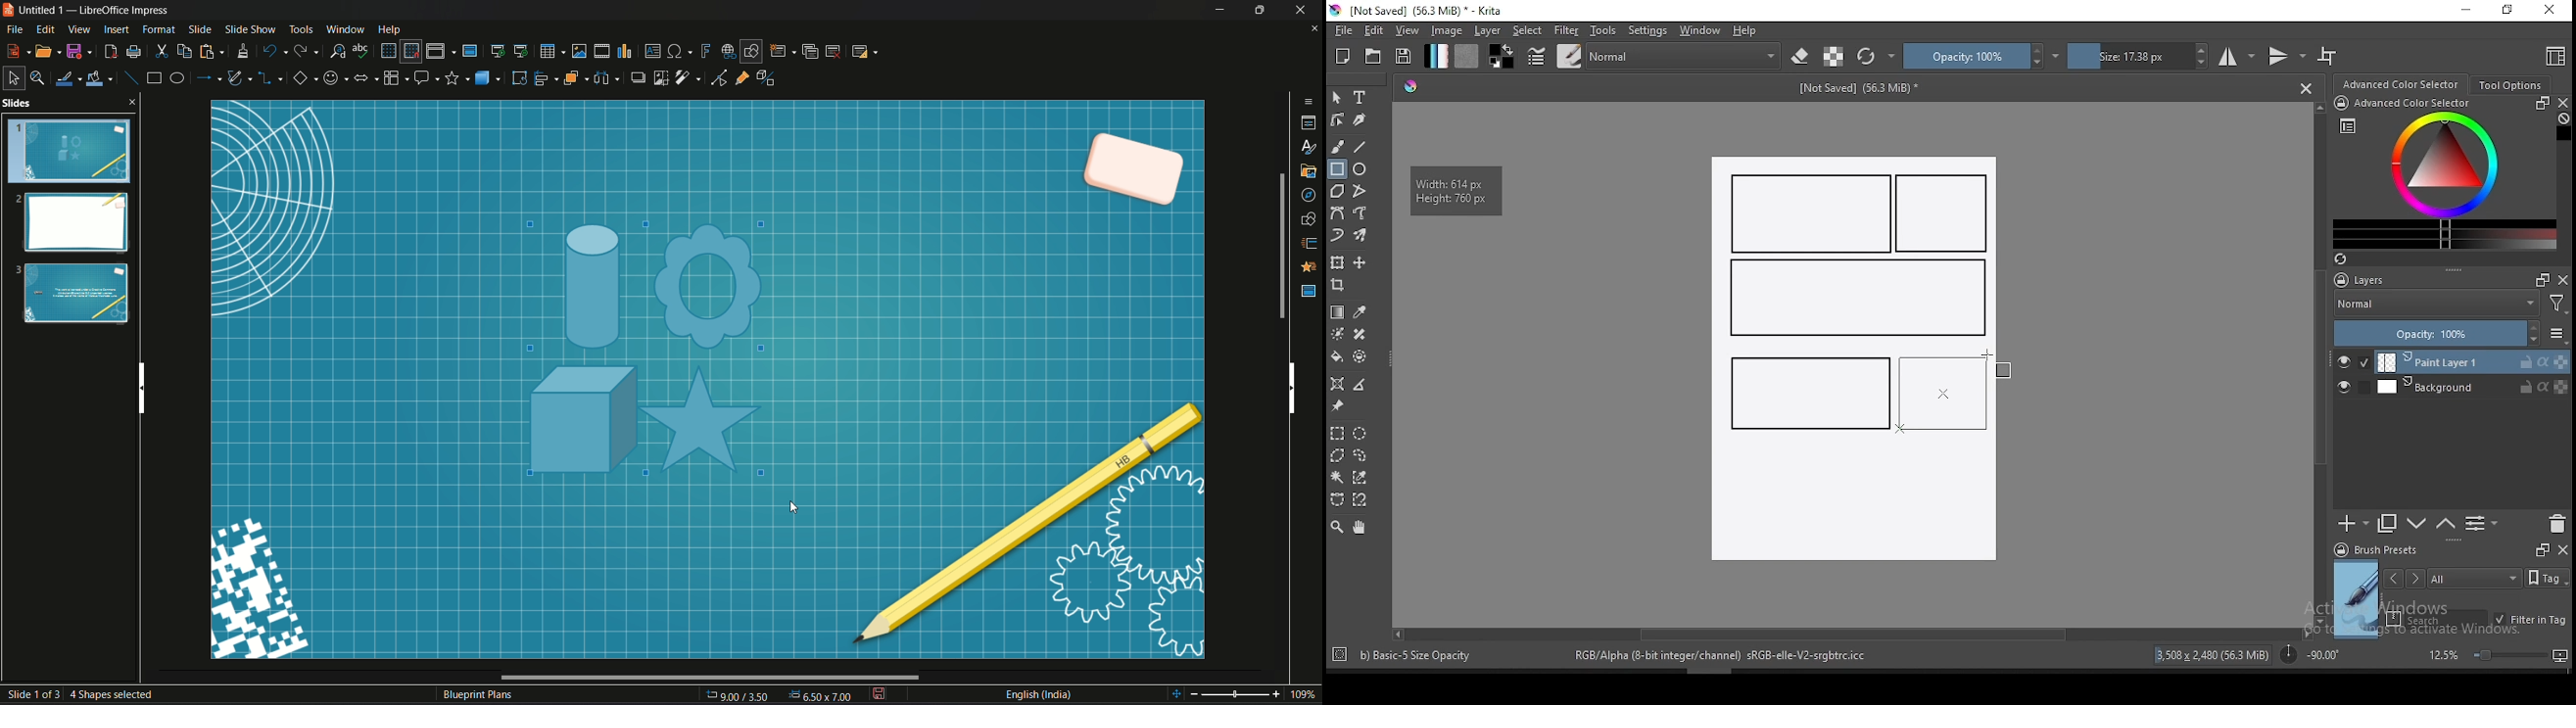  I want to click on highlights, so click(658, 361).